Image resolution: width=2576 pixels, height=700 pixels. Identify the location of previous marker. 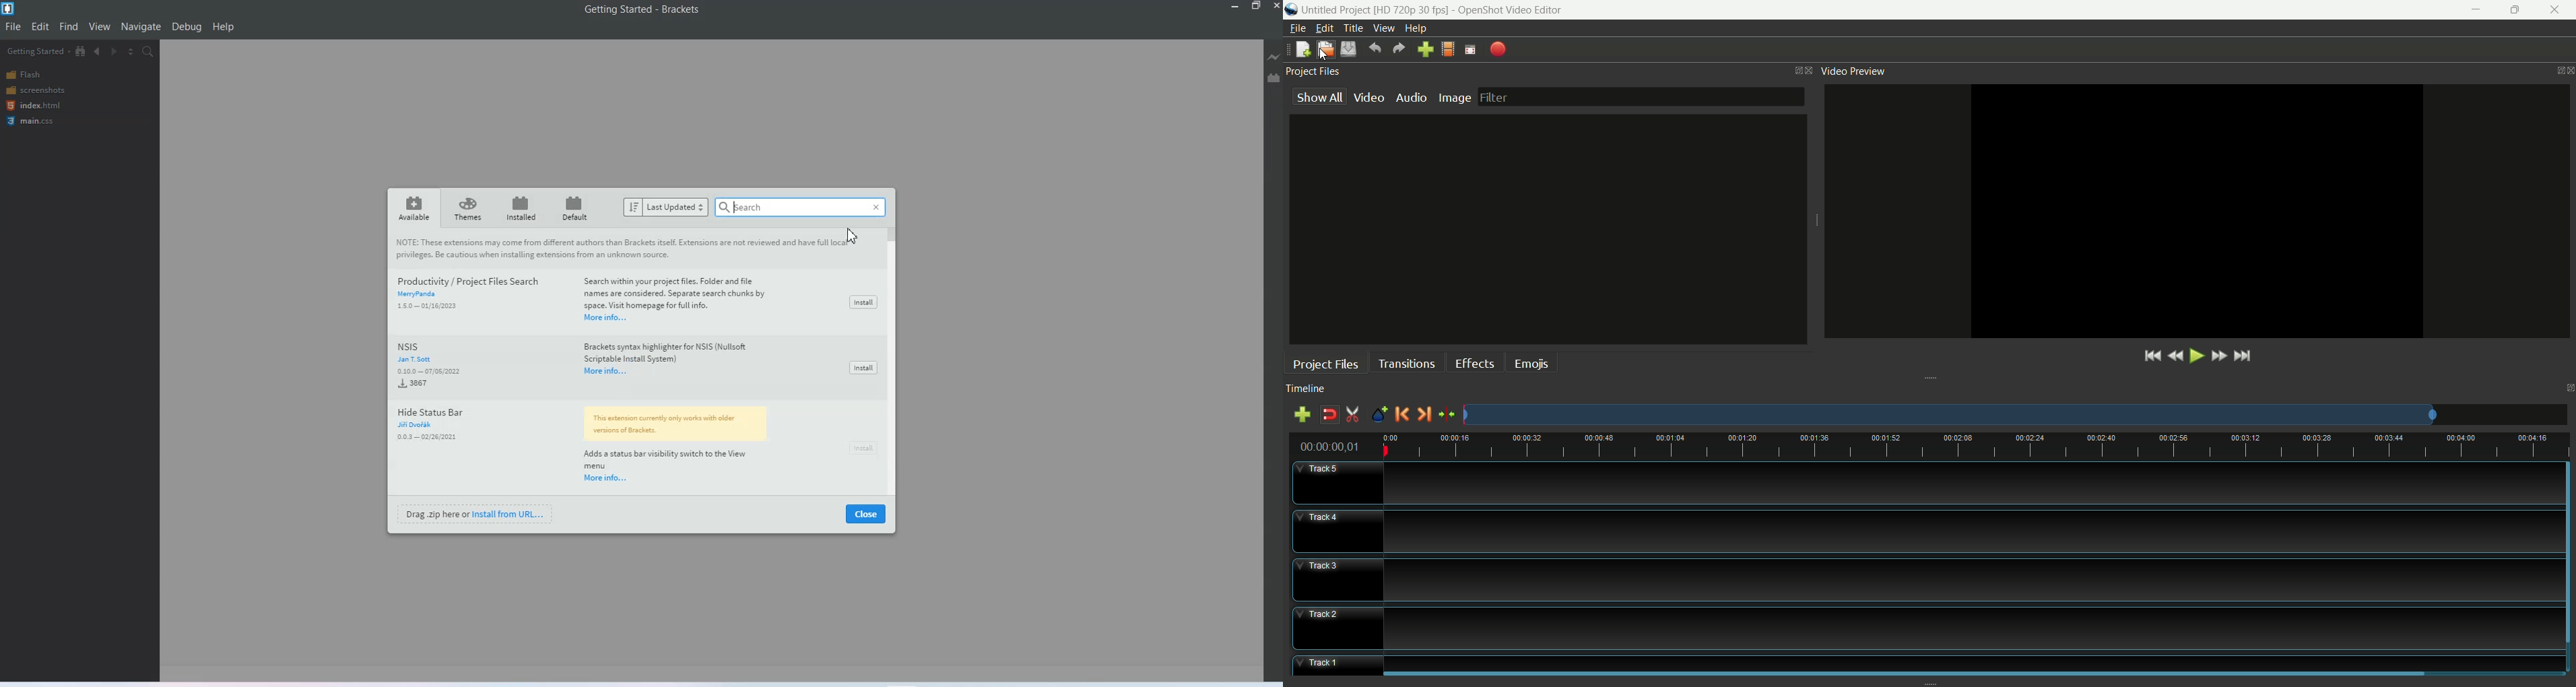
(1401, 414).